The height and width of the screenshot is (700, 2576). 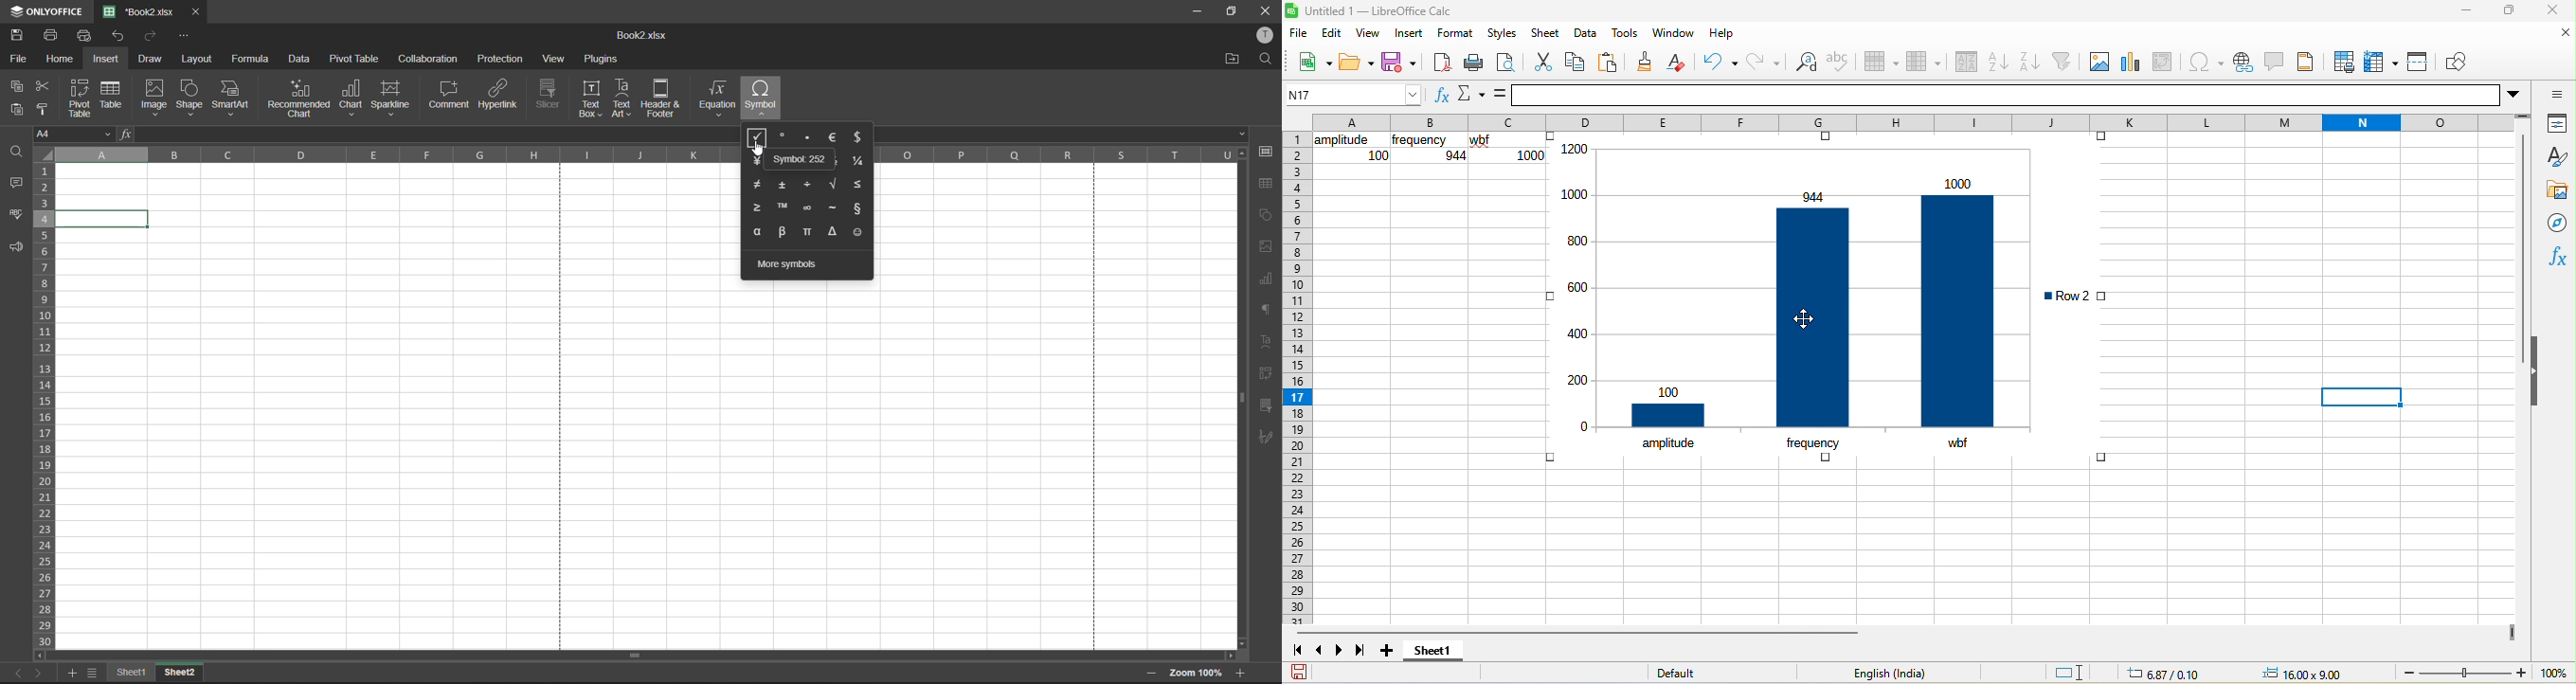 What do you see at coordinates (500, 96) in the screenshot?
I see `hyperlink` at bounding box center [500, 96].